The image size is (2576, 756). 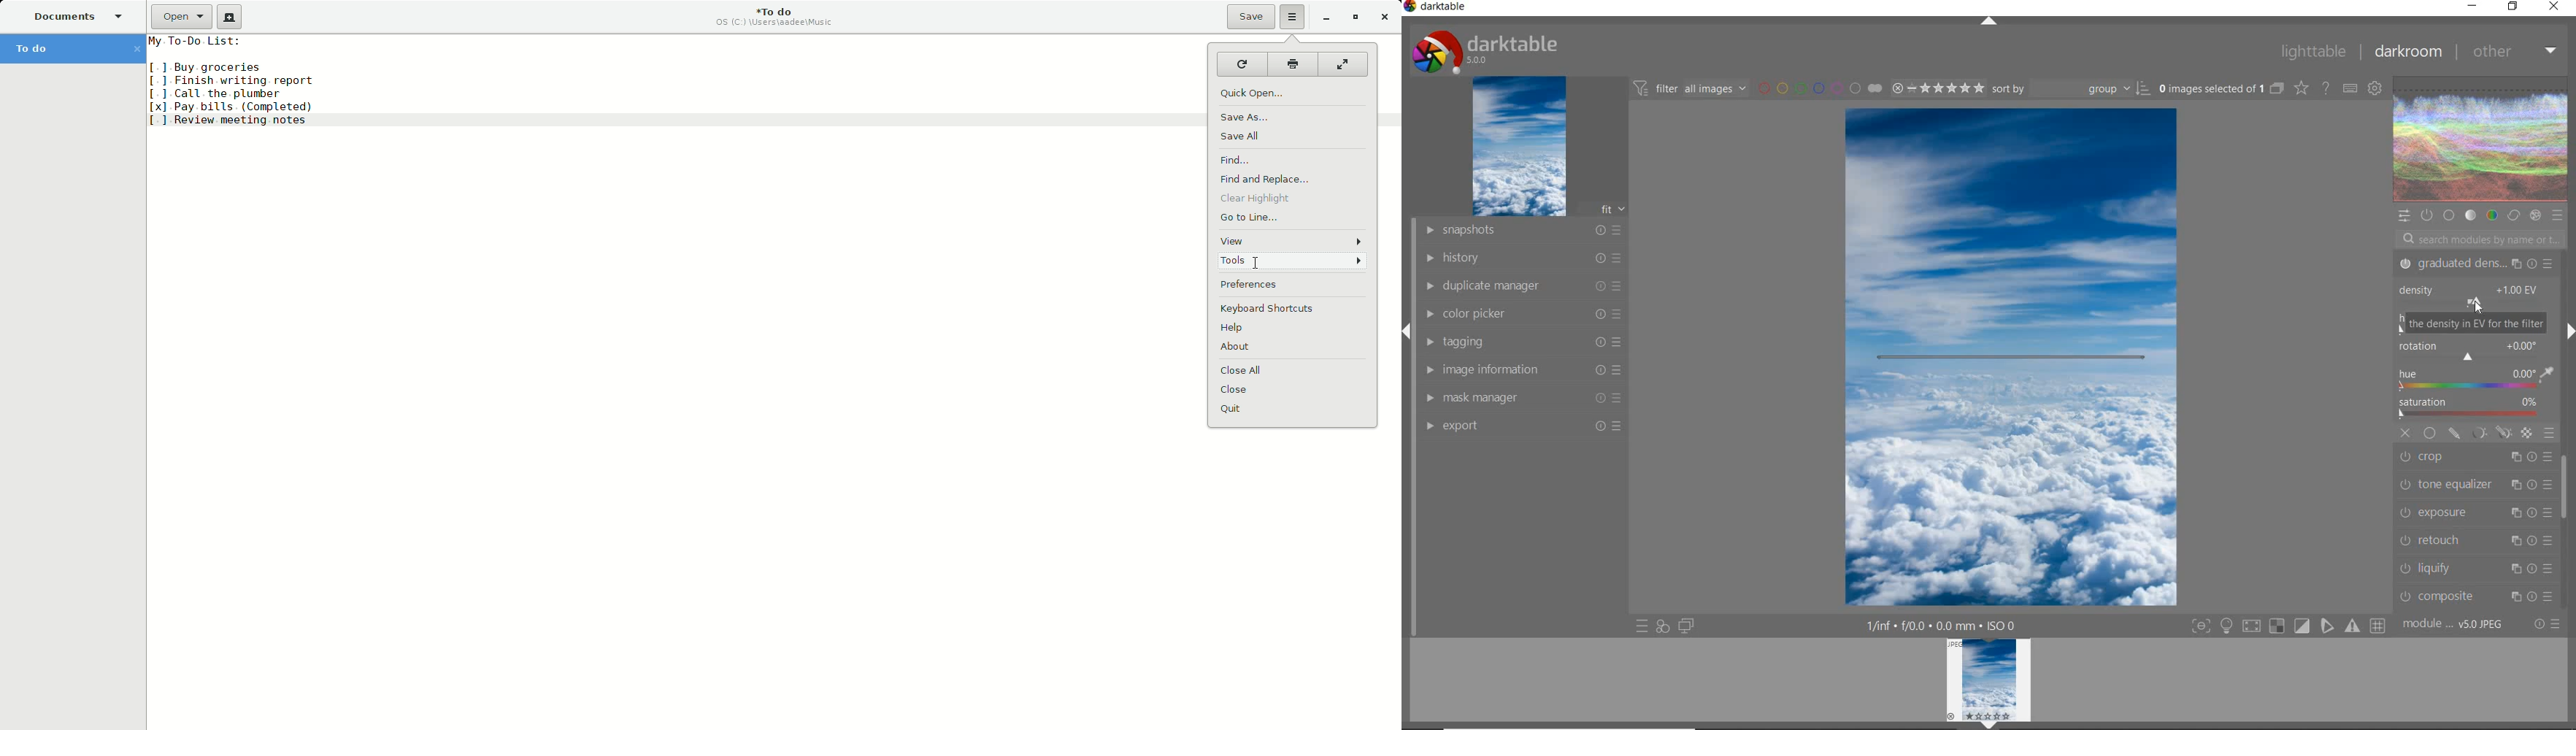 I want to click on Clear highlight, so click(x=1258, y=199).